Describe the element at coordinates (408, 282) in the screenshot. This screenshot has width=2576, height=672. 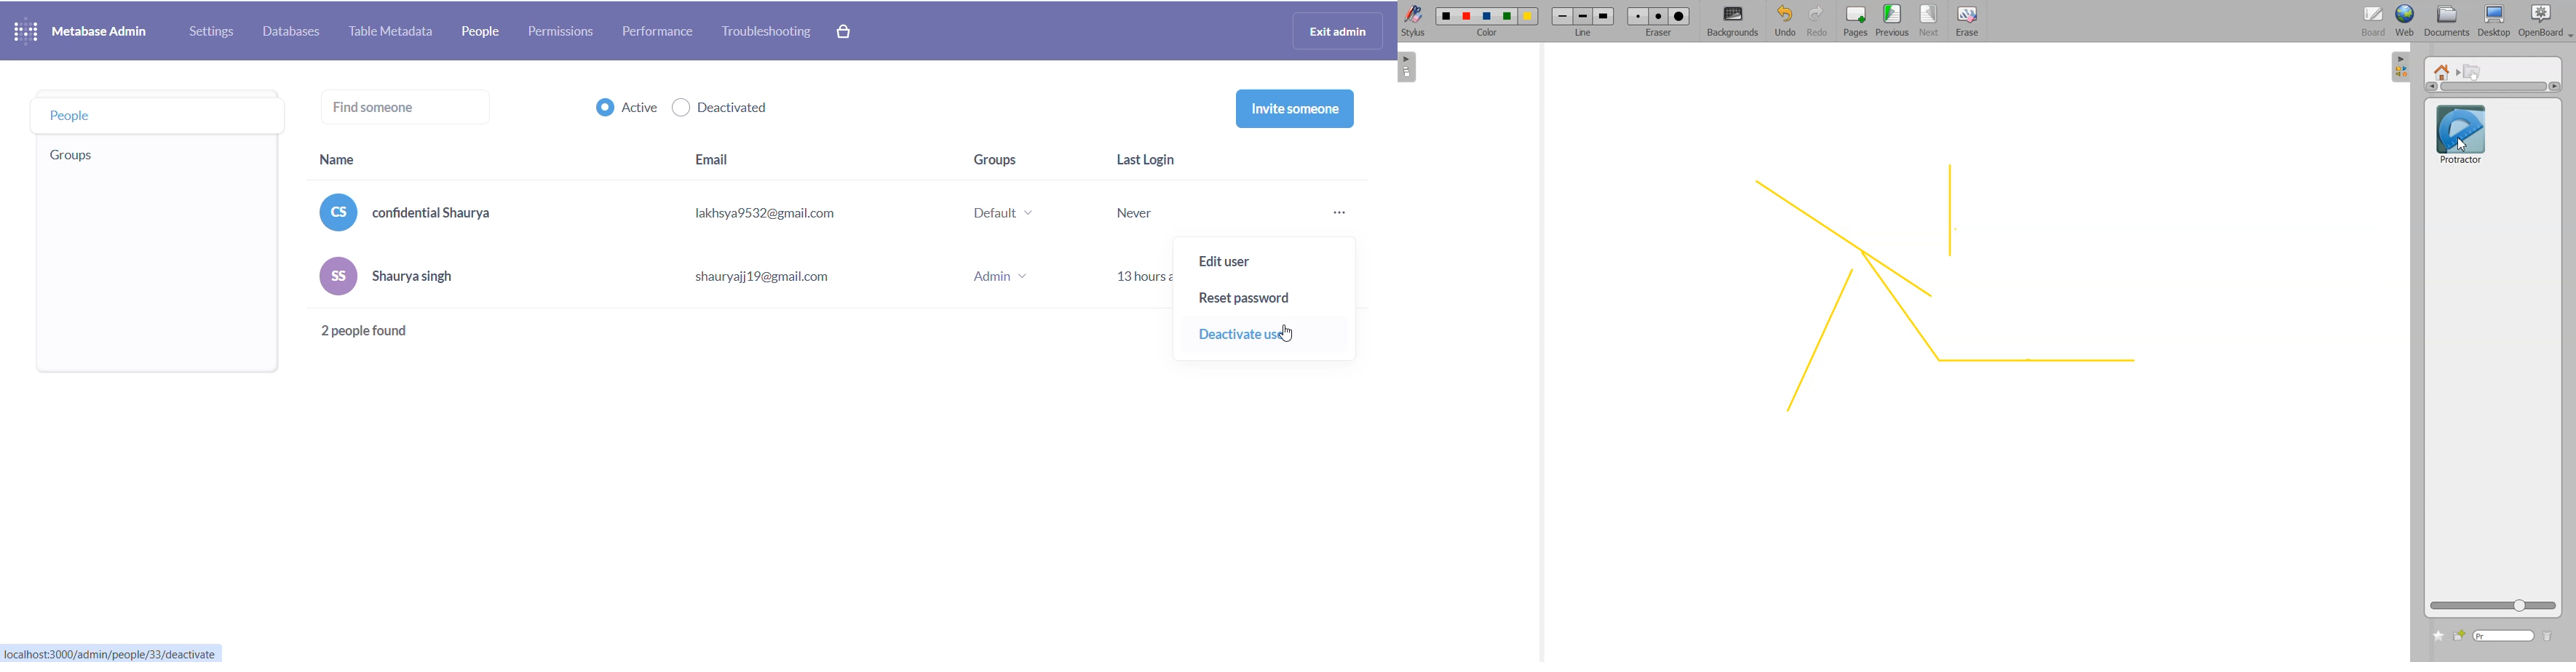
I see `name` at that location.